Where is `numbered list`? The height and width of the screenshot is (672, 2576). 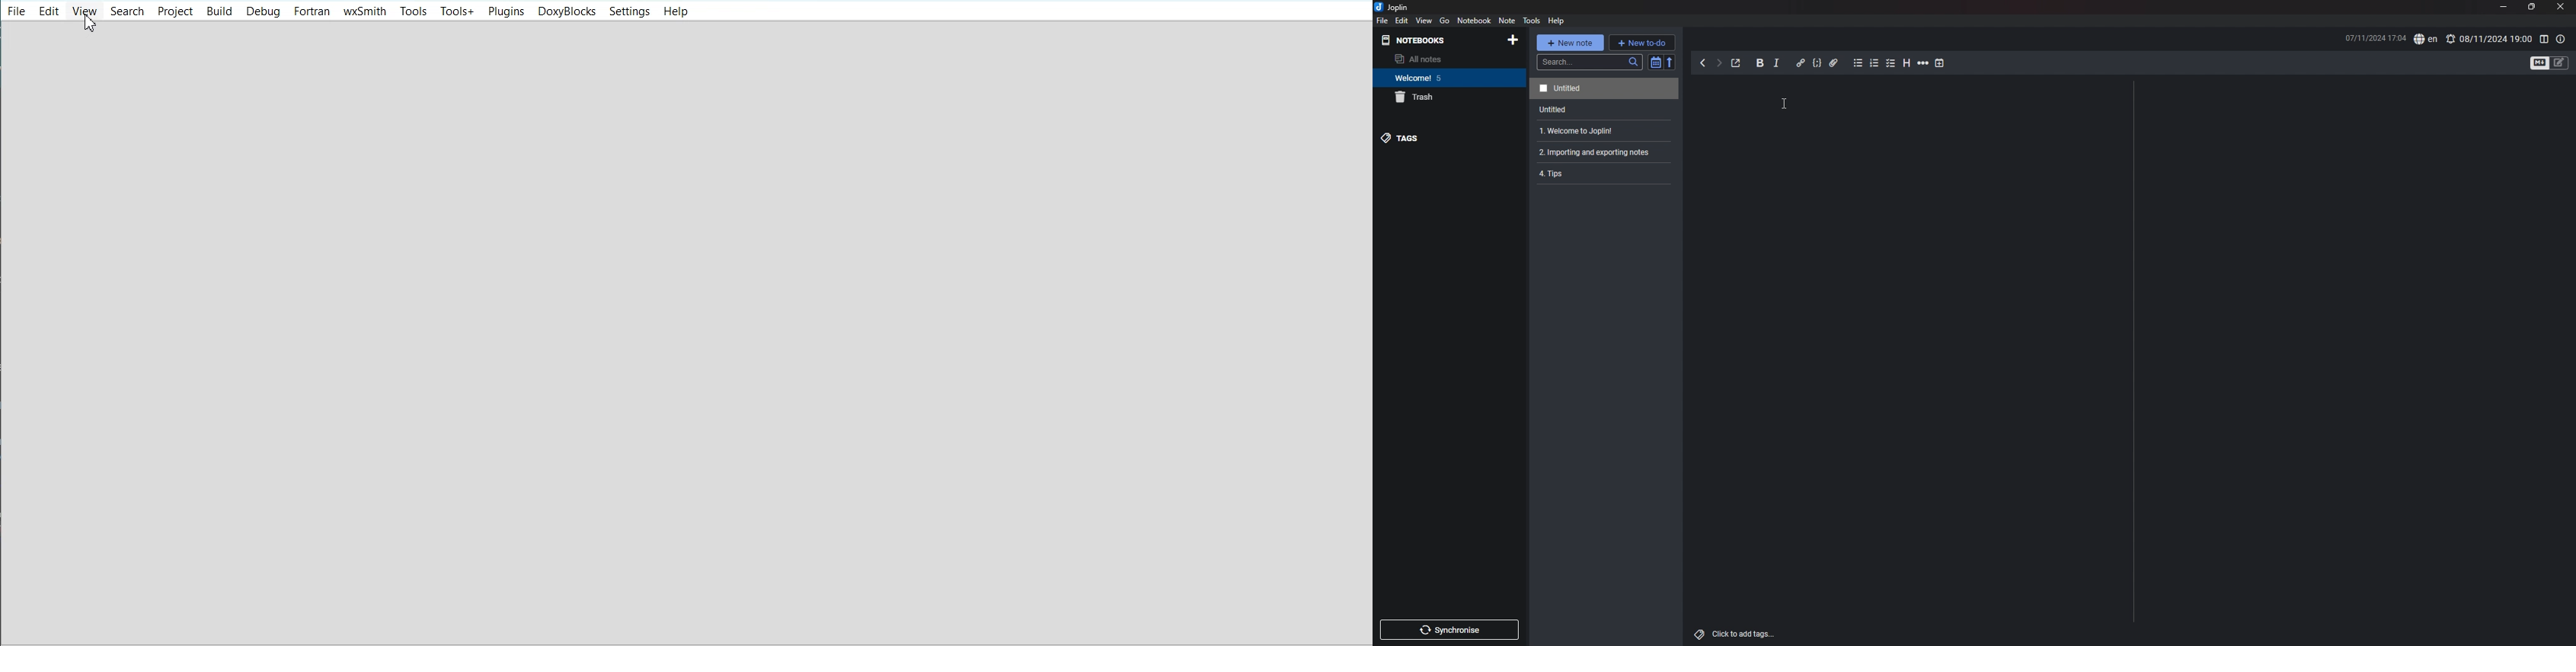 numbered list is located at coordinates (1875, 64).